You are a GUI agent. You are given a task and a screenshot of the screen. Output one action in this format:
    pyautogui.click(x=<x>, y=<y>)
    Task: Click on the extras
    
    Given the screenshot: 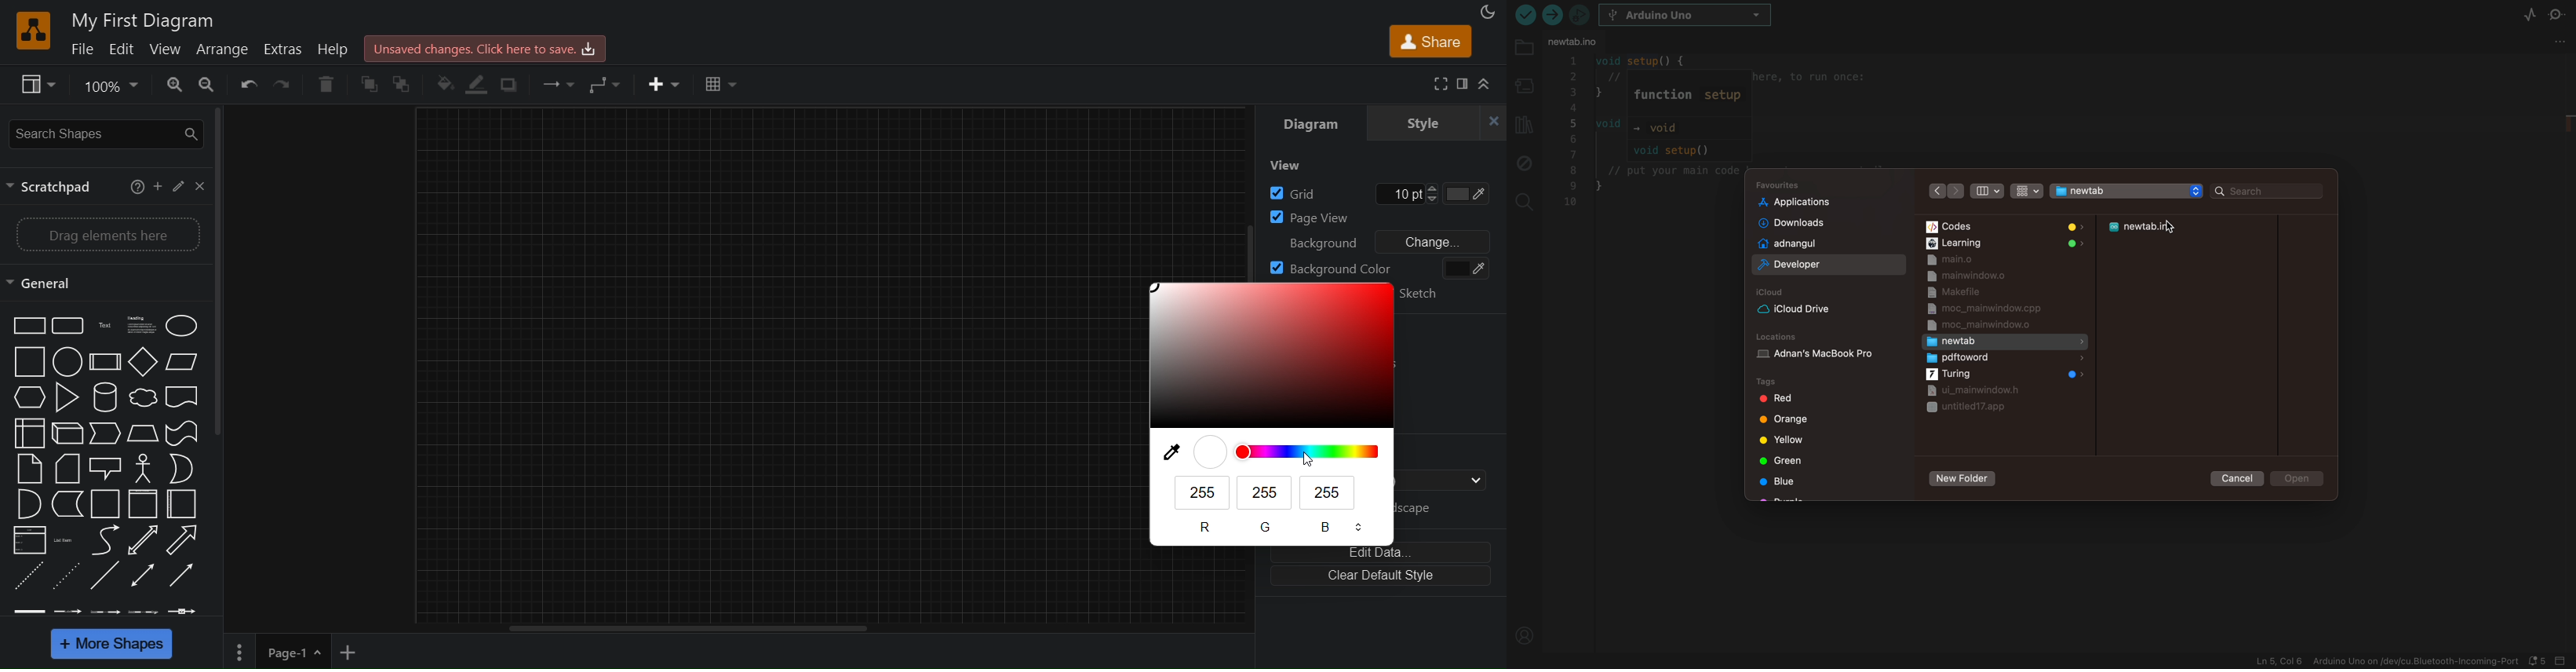 What is the action you would take?
    pyautogui.click(x=282, y=49)
    